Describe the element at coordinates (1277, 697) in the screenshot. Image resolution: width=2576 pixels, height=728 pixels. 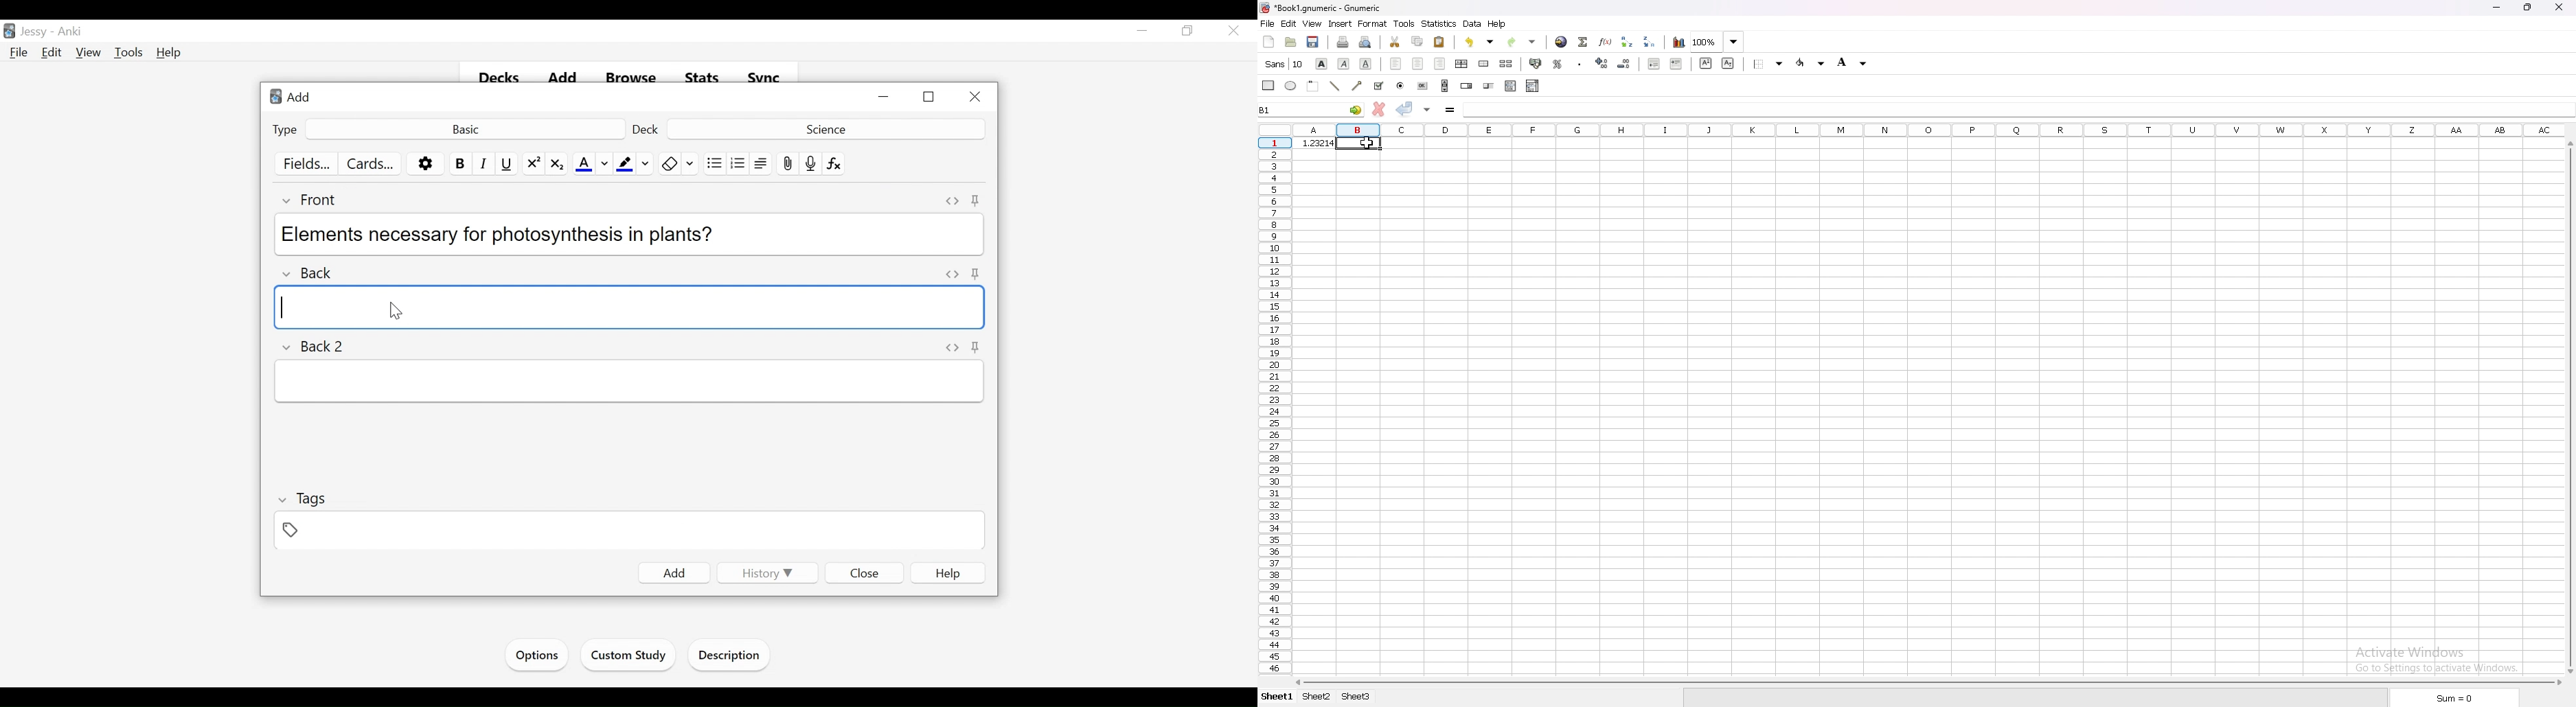
I see `sheet 1` at that location.